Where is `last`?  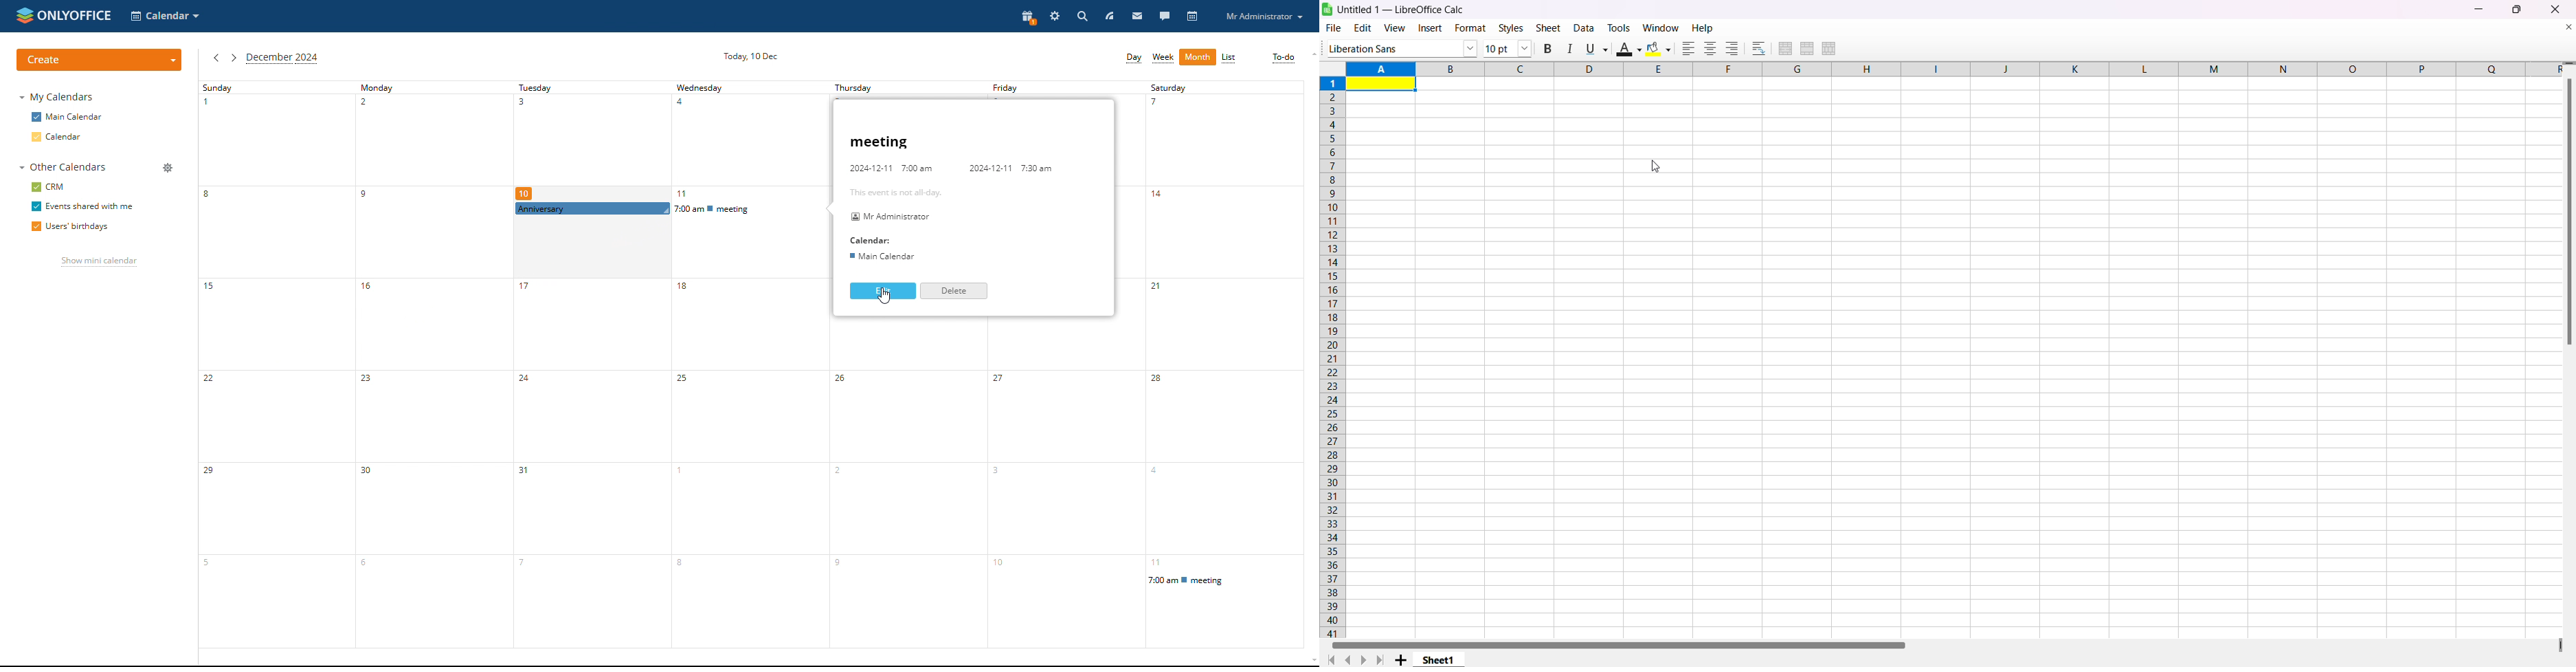
last is located at coordinates (1383, 658).